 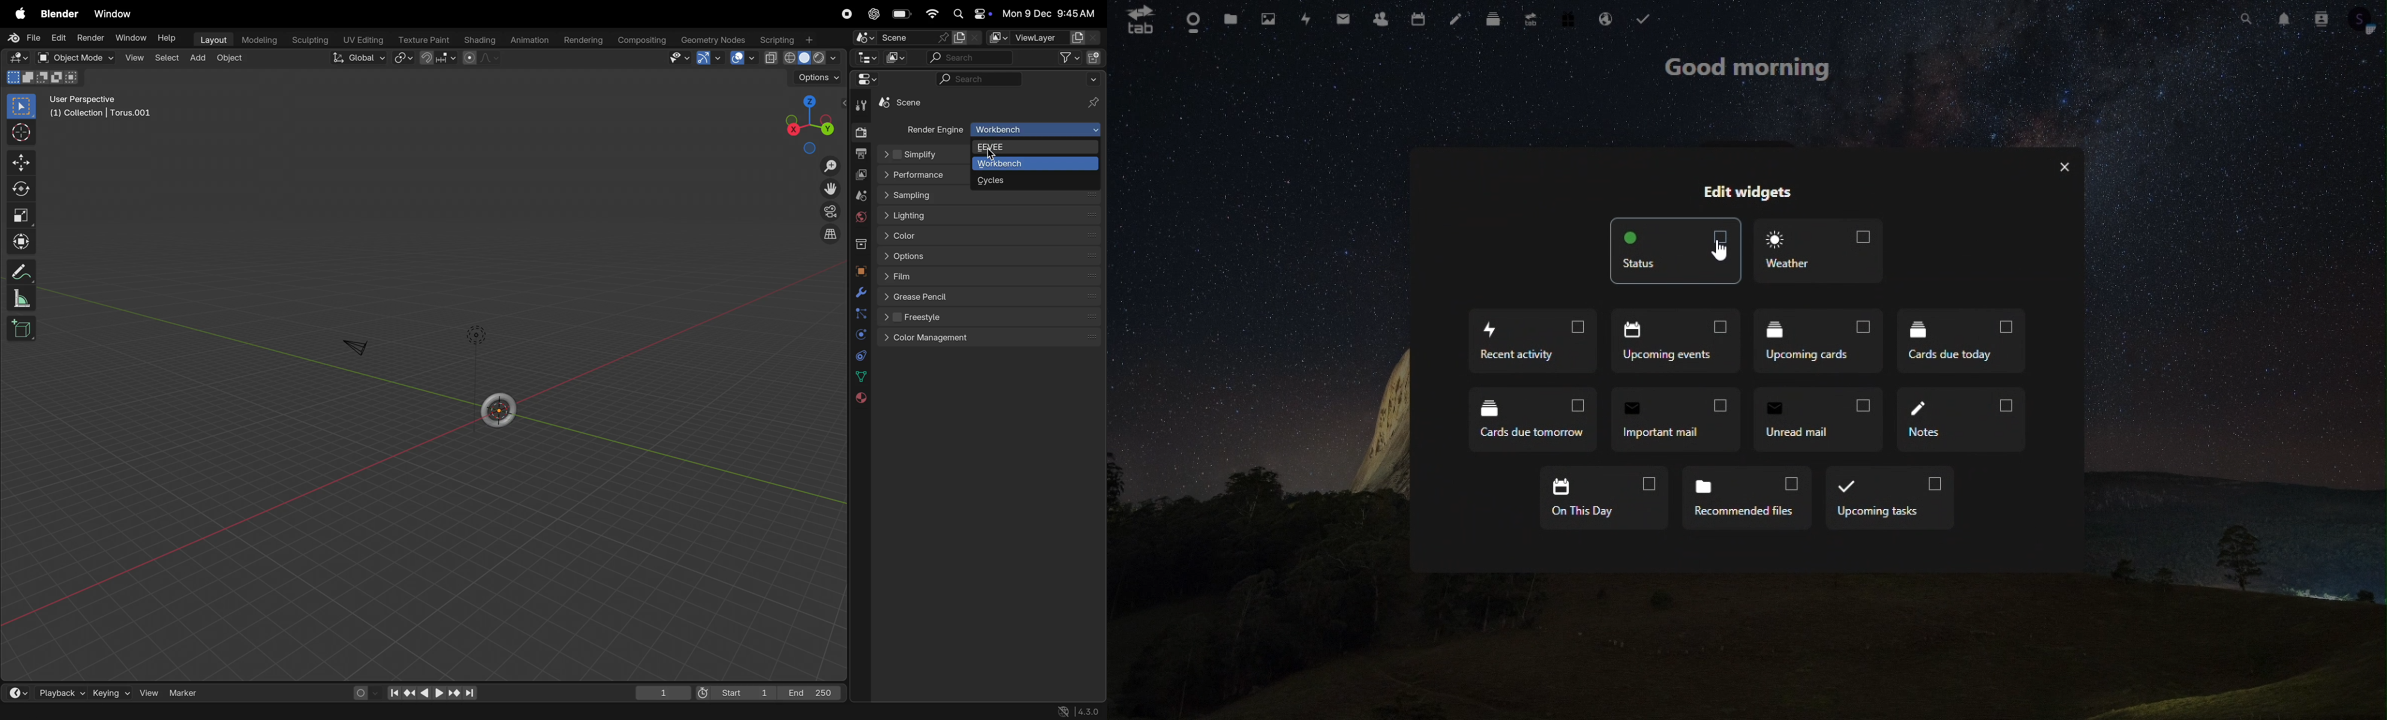 What do you see at coordinates (1745, 64) in the screenshot?
I see `good morning` at bounding box center [1745, 64].